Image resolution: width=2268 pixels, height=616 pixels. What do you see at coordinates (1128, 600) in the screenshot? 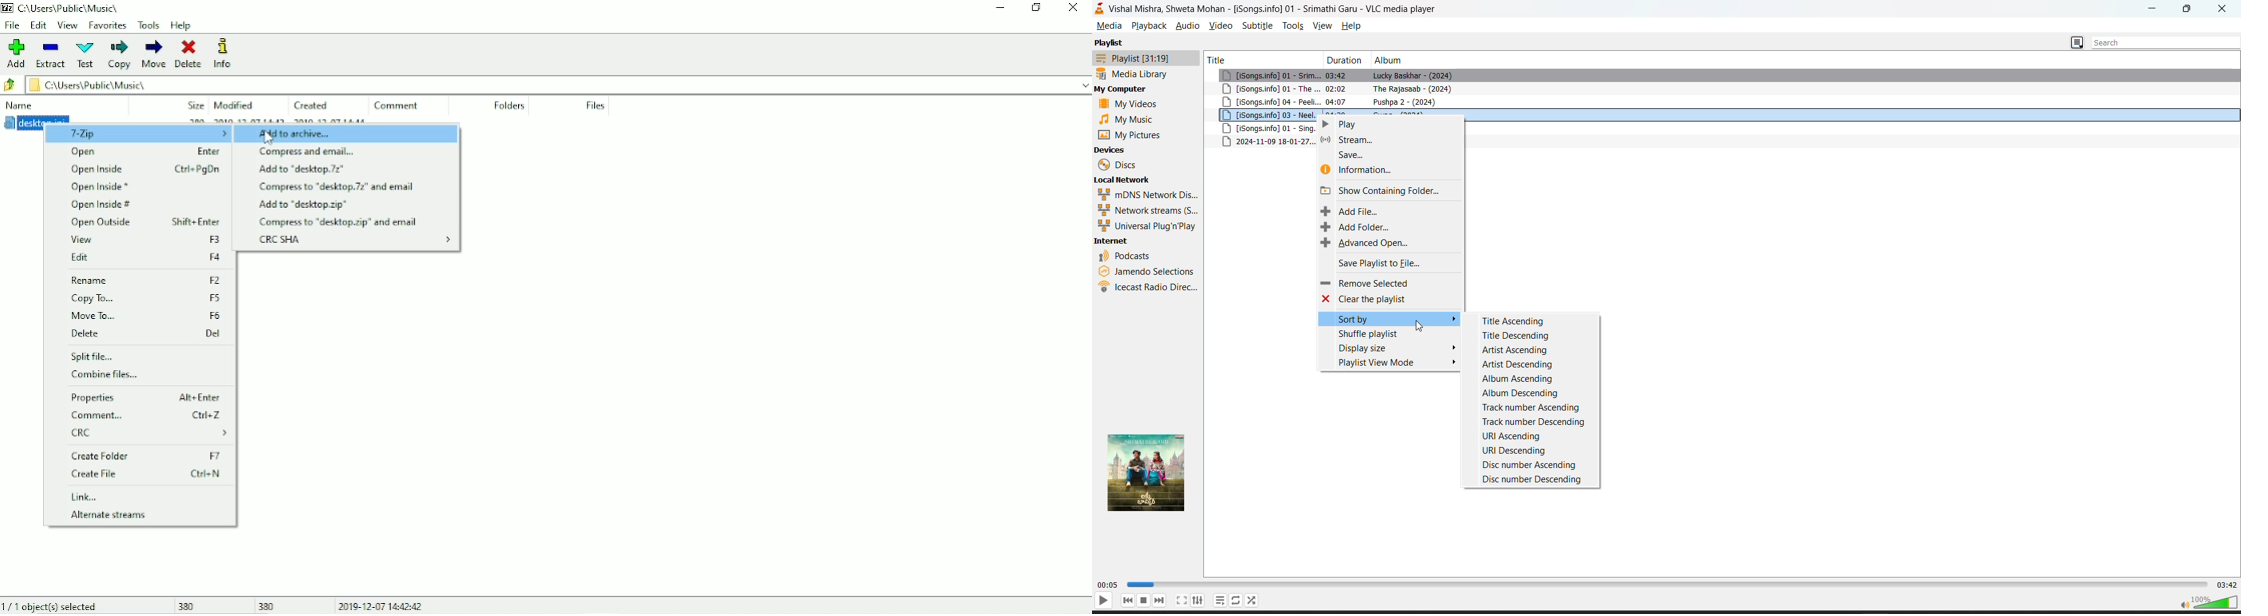
I see `previous` at bounding box center [1128, 600].